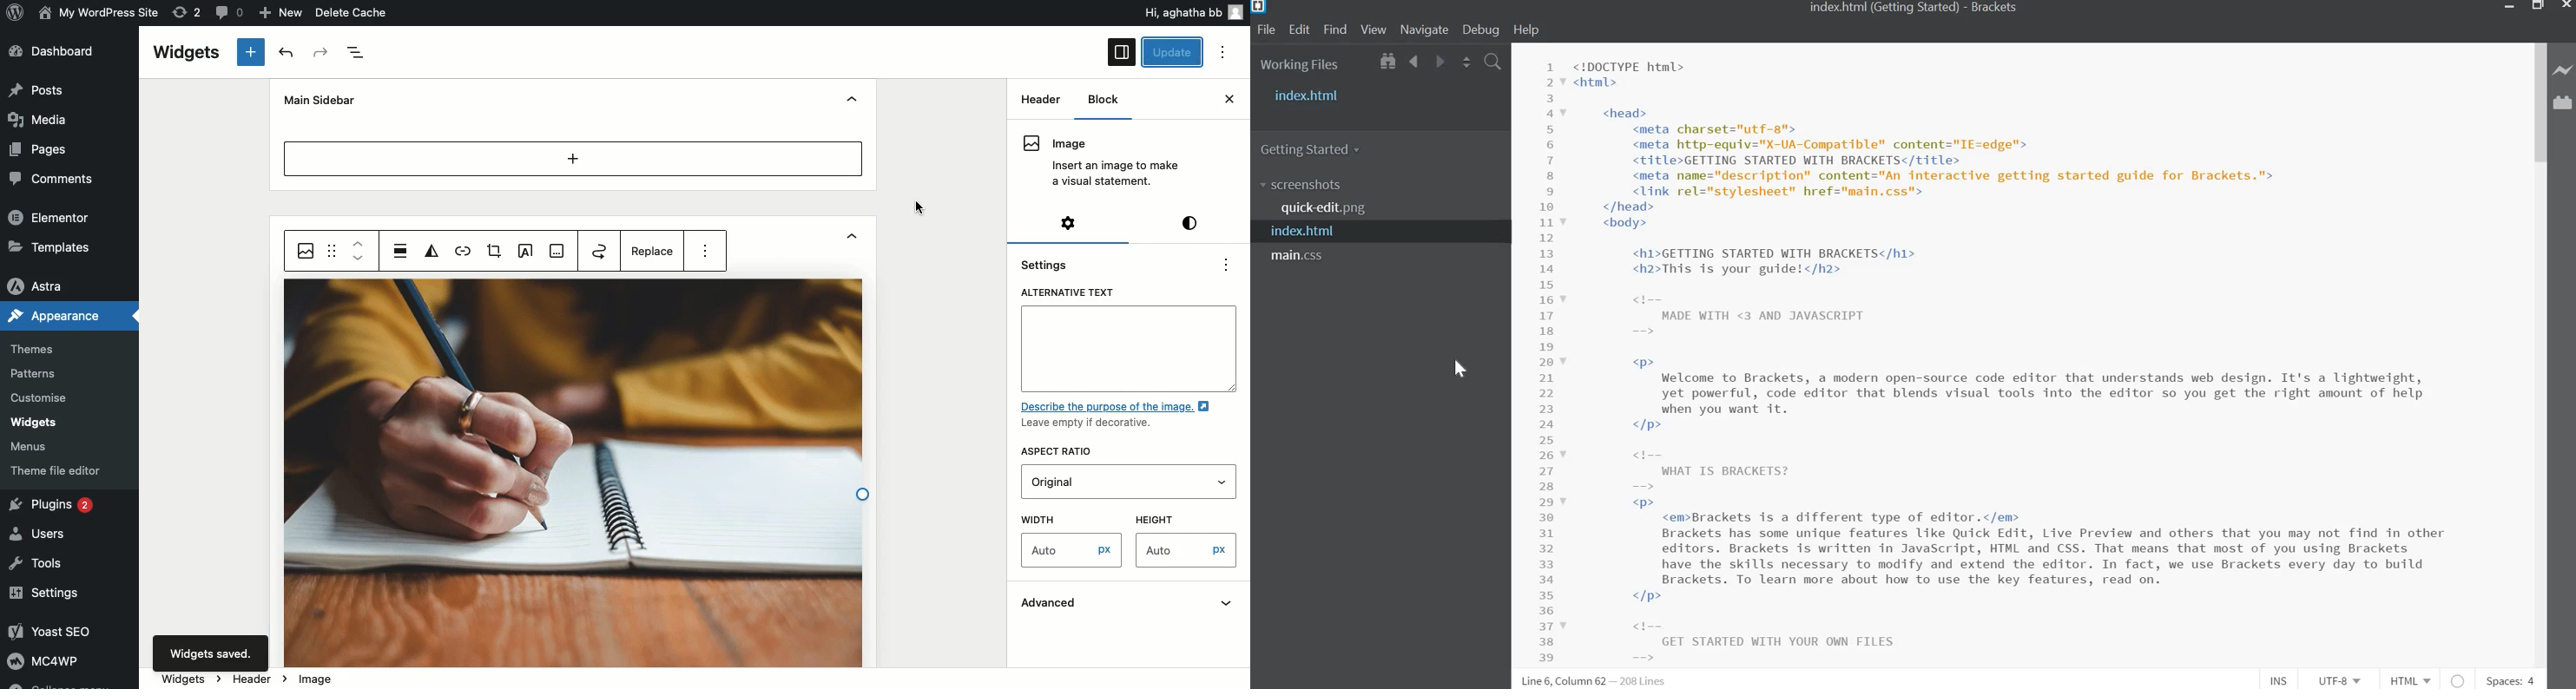 This screenshot has width=2576, height=700. Describe the element at coordinates (55, 506) in the screenshot. I see `Plugins` at that location.